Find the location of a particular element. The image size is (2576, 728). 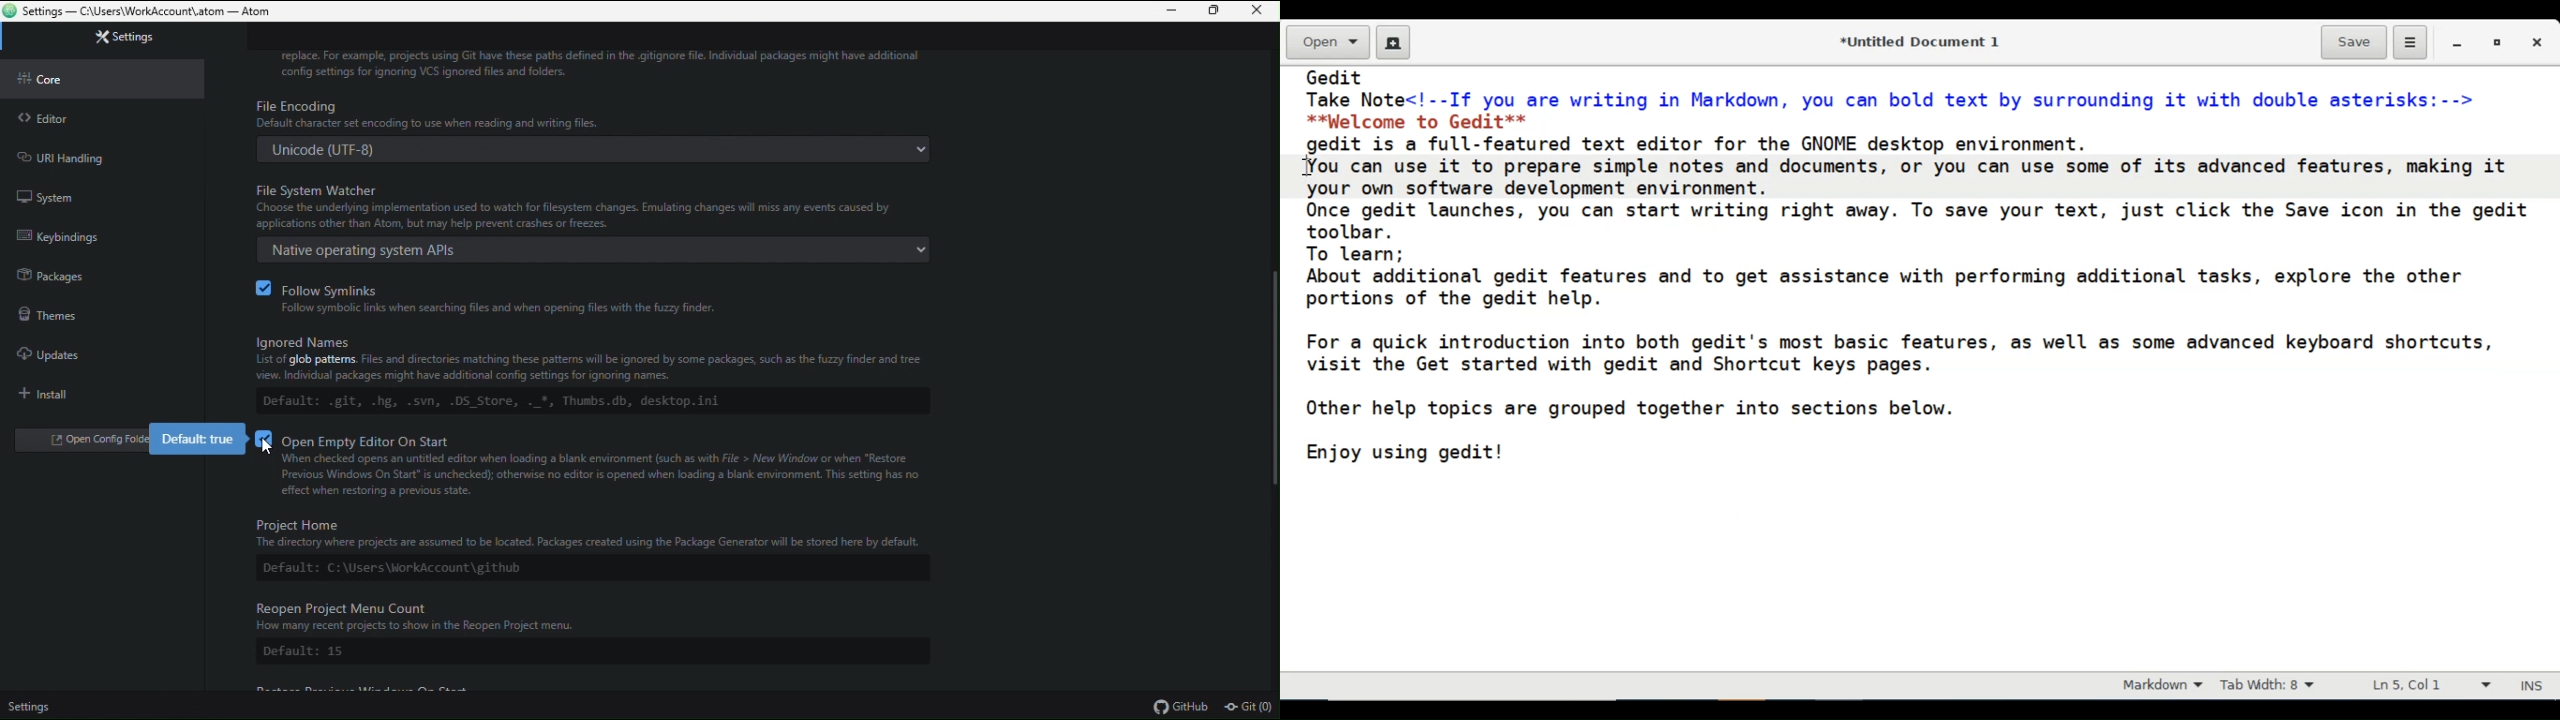

native os is located at coordinates (588, 250).